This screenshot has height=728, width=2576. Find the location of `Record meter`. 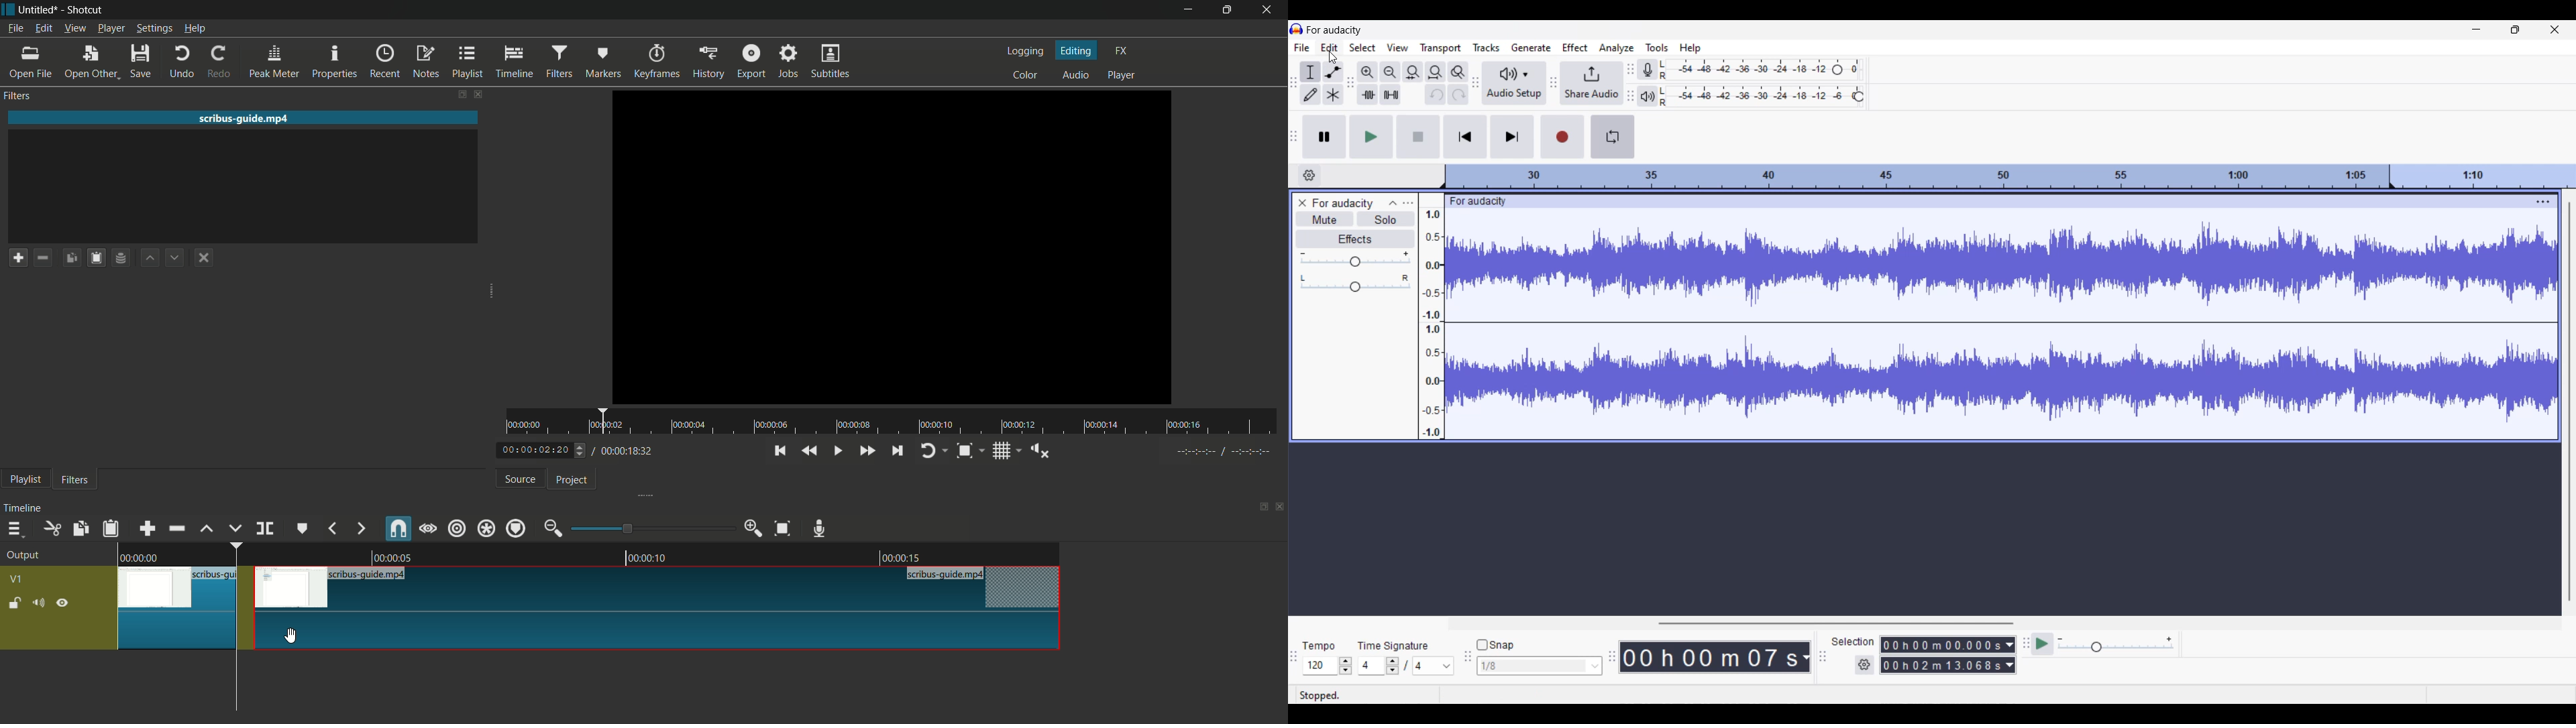

Record meter is located at coordinates (1648, 69).